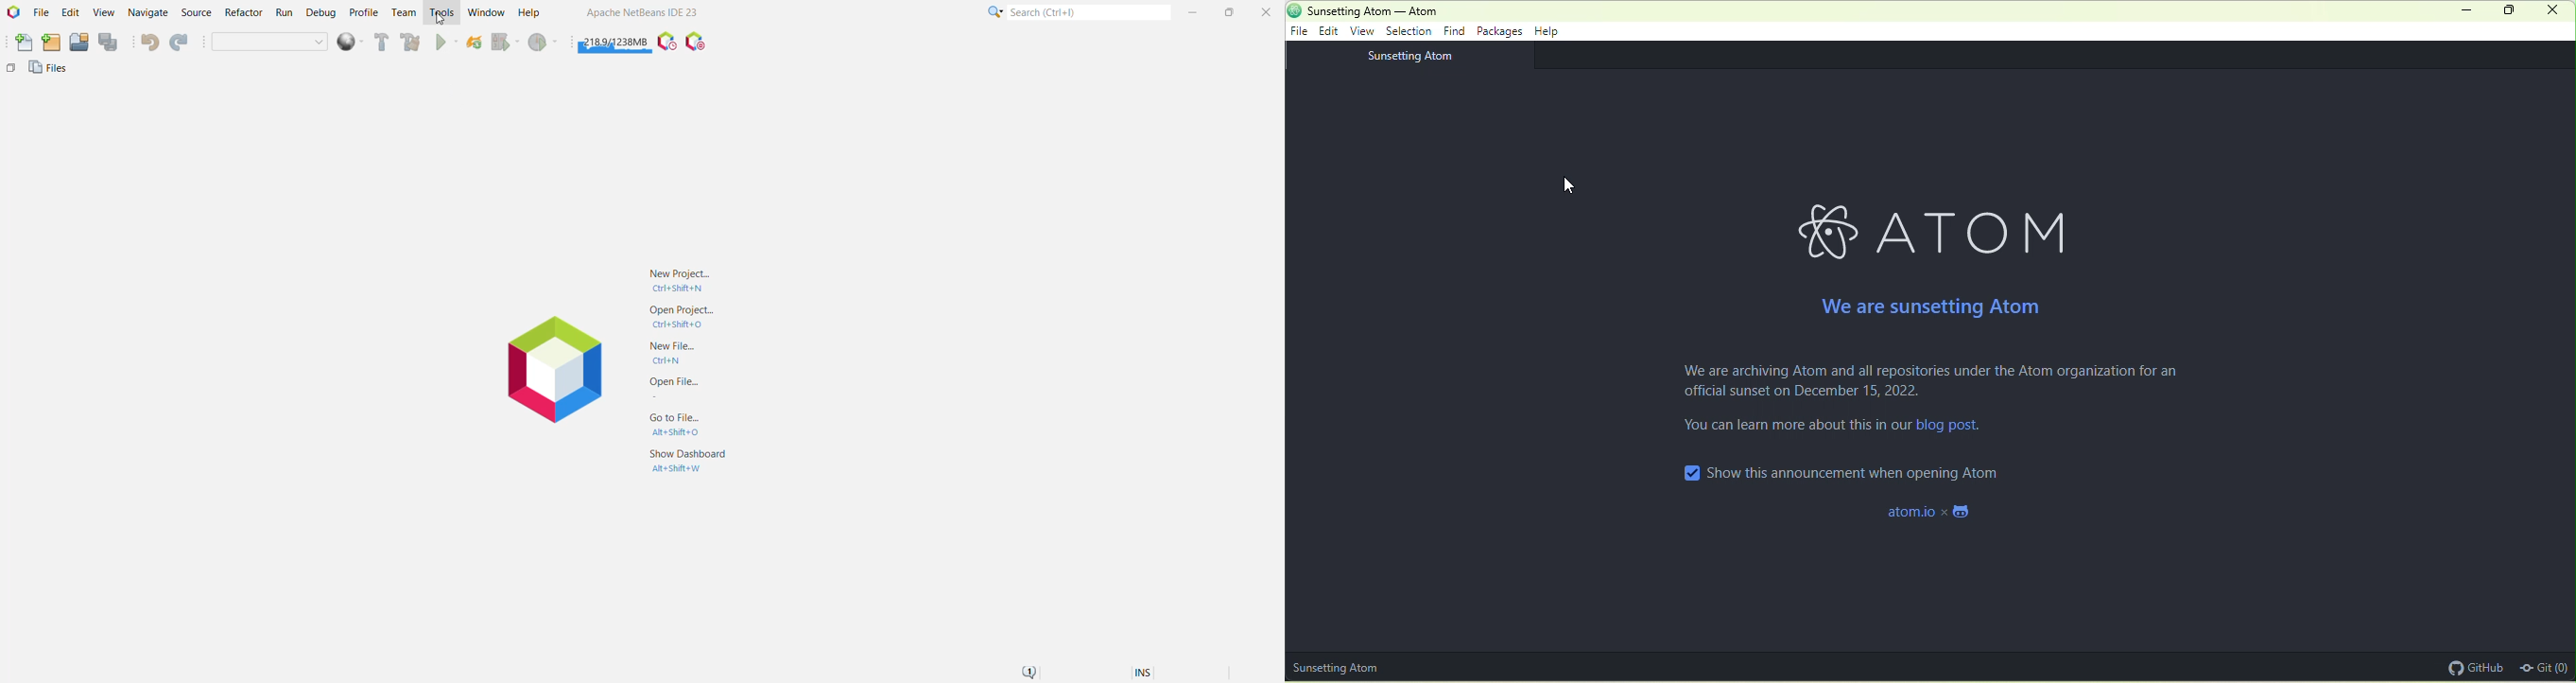 The image size is (2576, 700). What do you see at coordinates (50, 71) in the screenshot?
I see `Files` at bounding box center [50, 71].